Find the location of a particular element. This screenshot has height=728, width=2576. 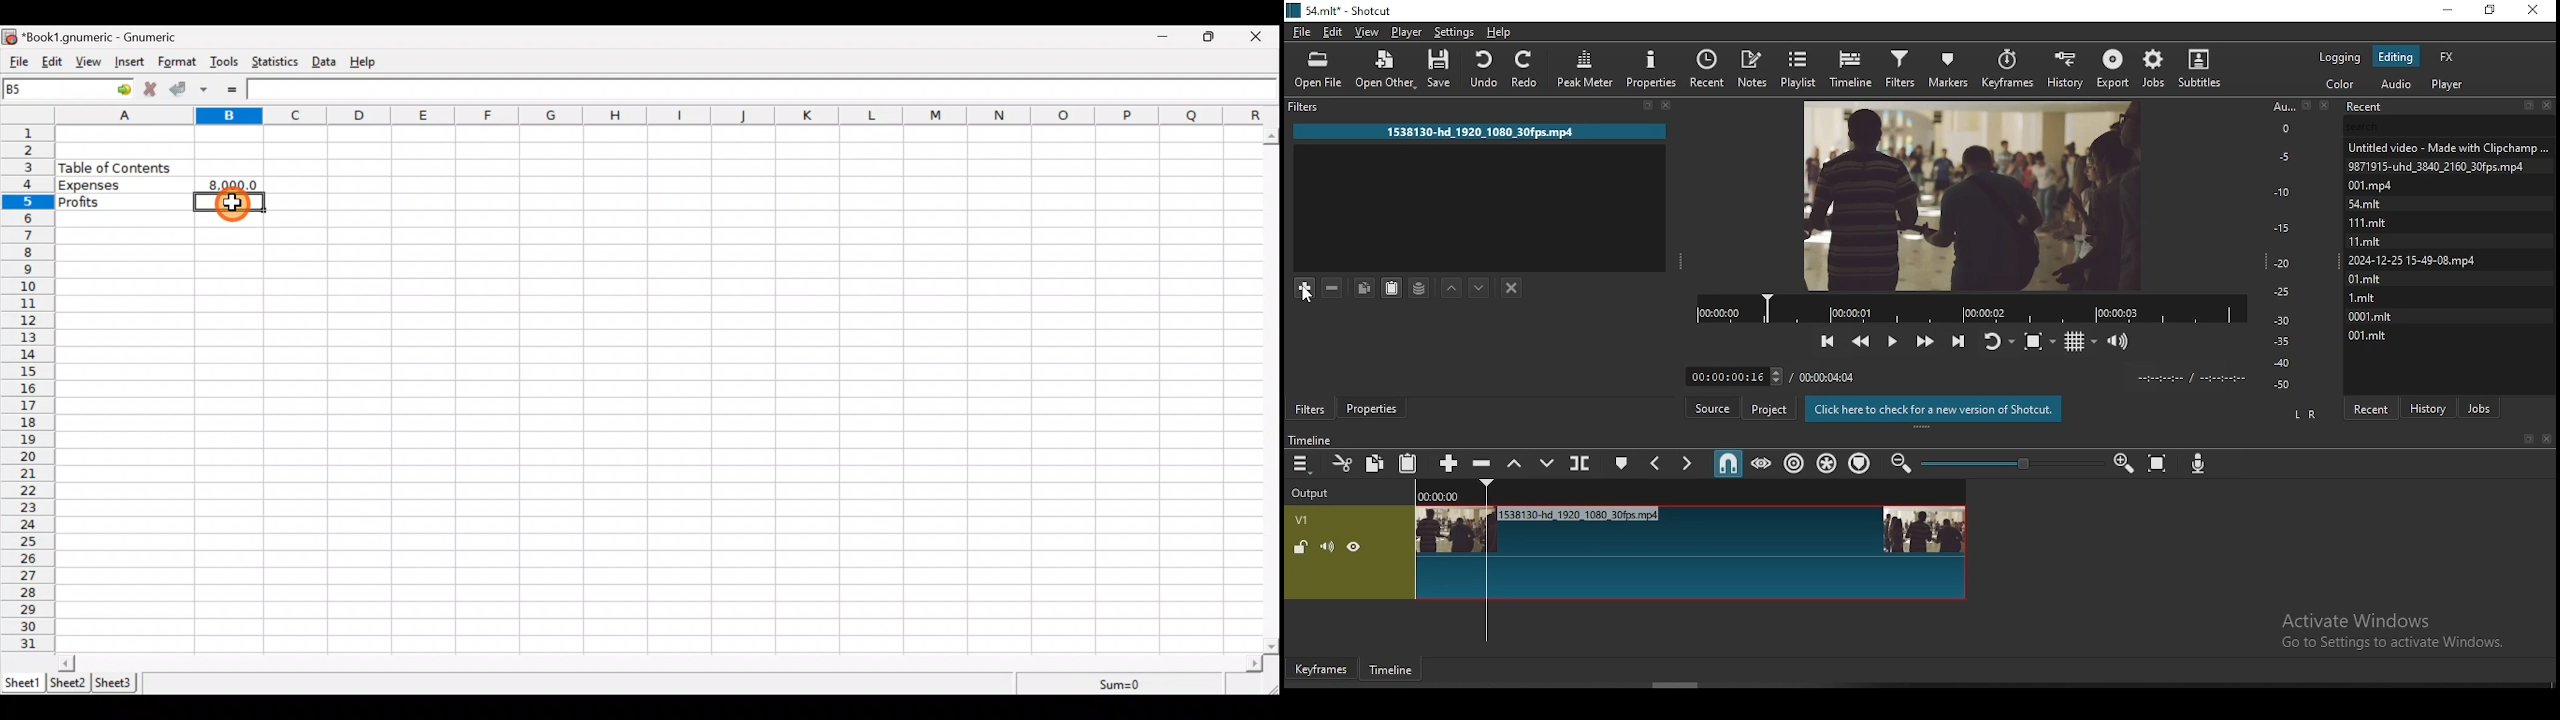

View is located at coordinates (91, 63).